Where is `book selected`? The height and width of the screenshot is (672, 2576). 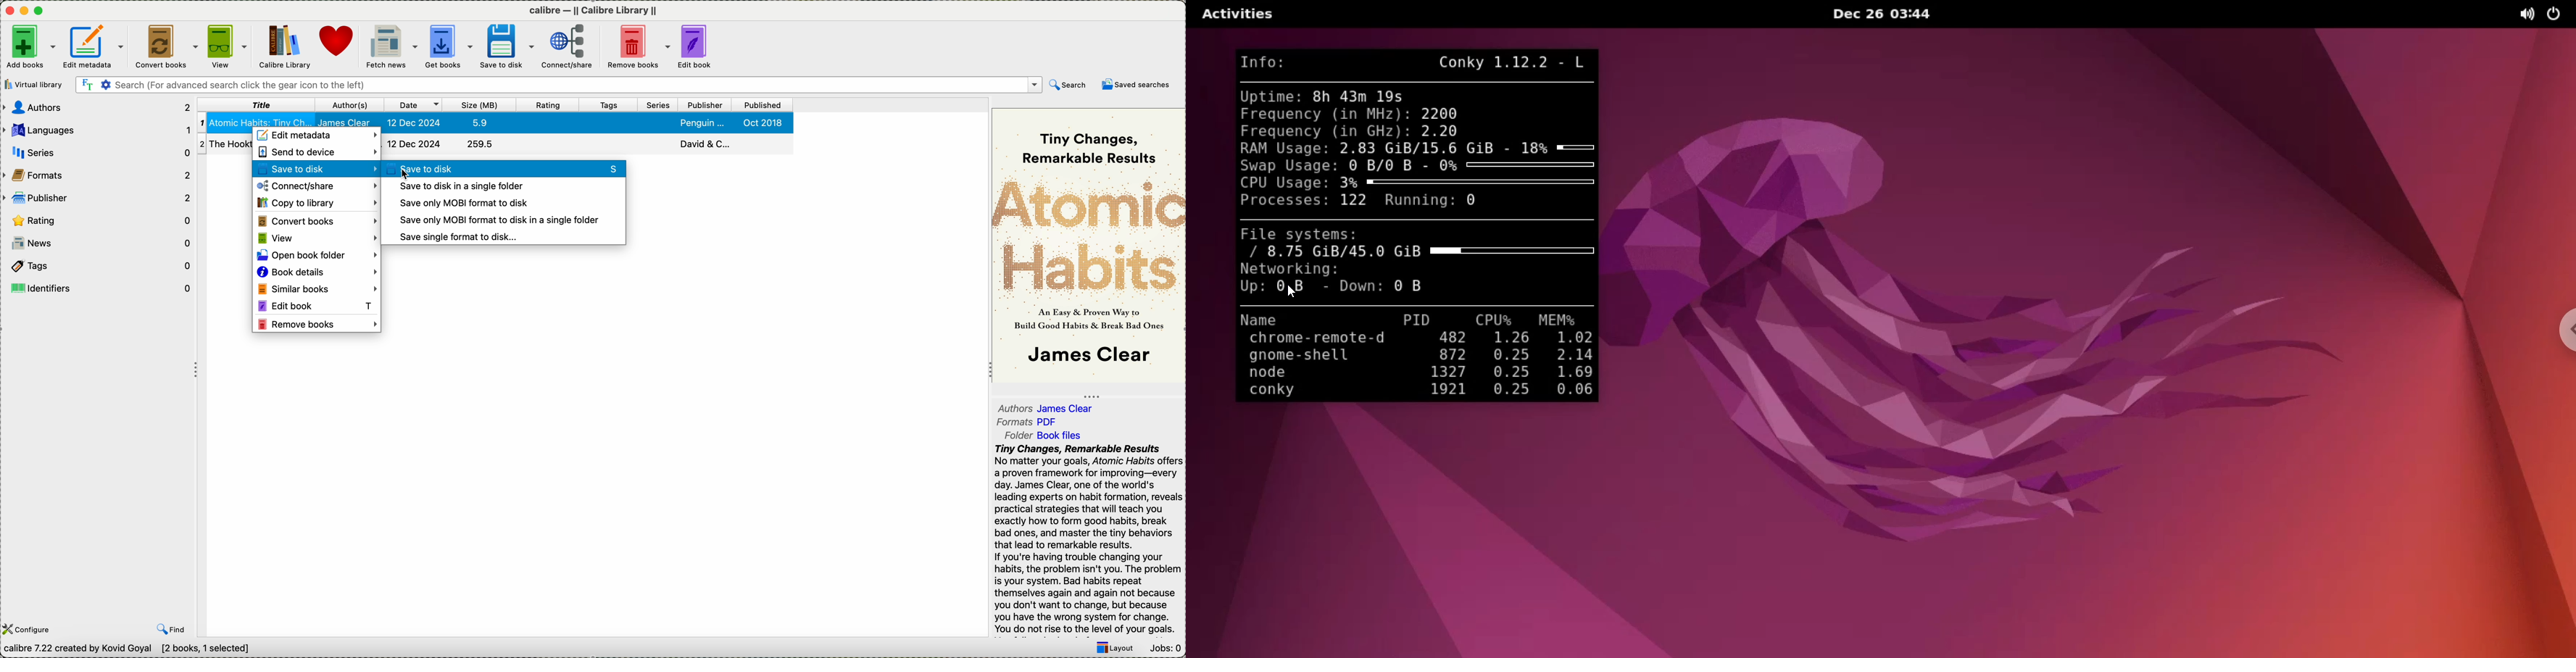 book selected is located at coordinates (495, 121).